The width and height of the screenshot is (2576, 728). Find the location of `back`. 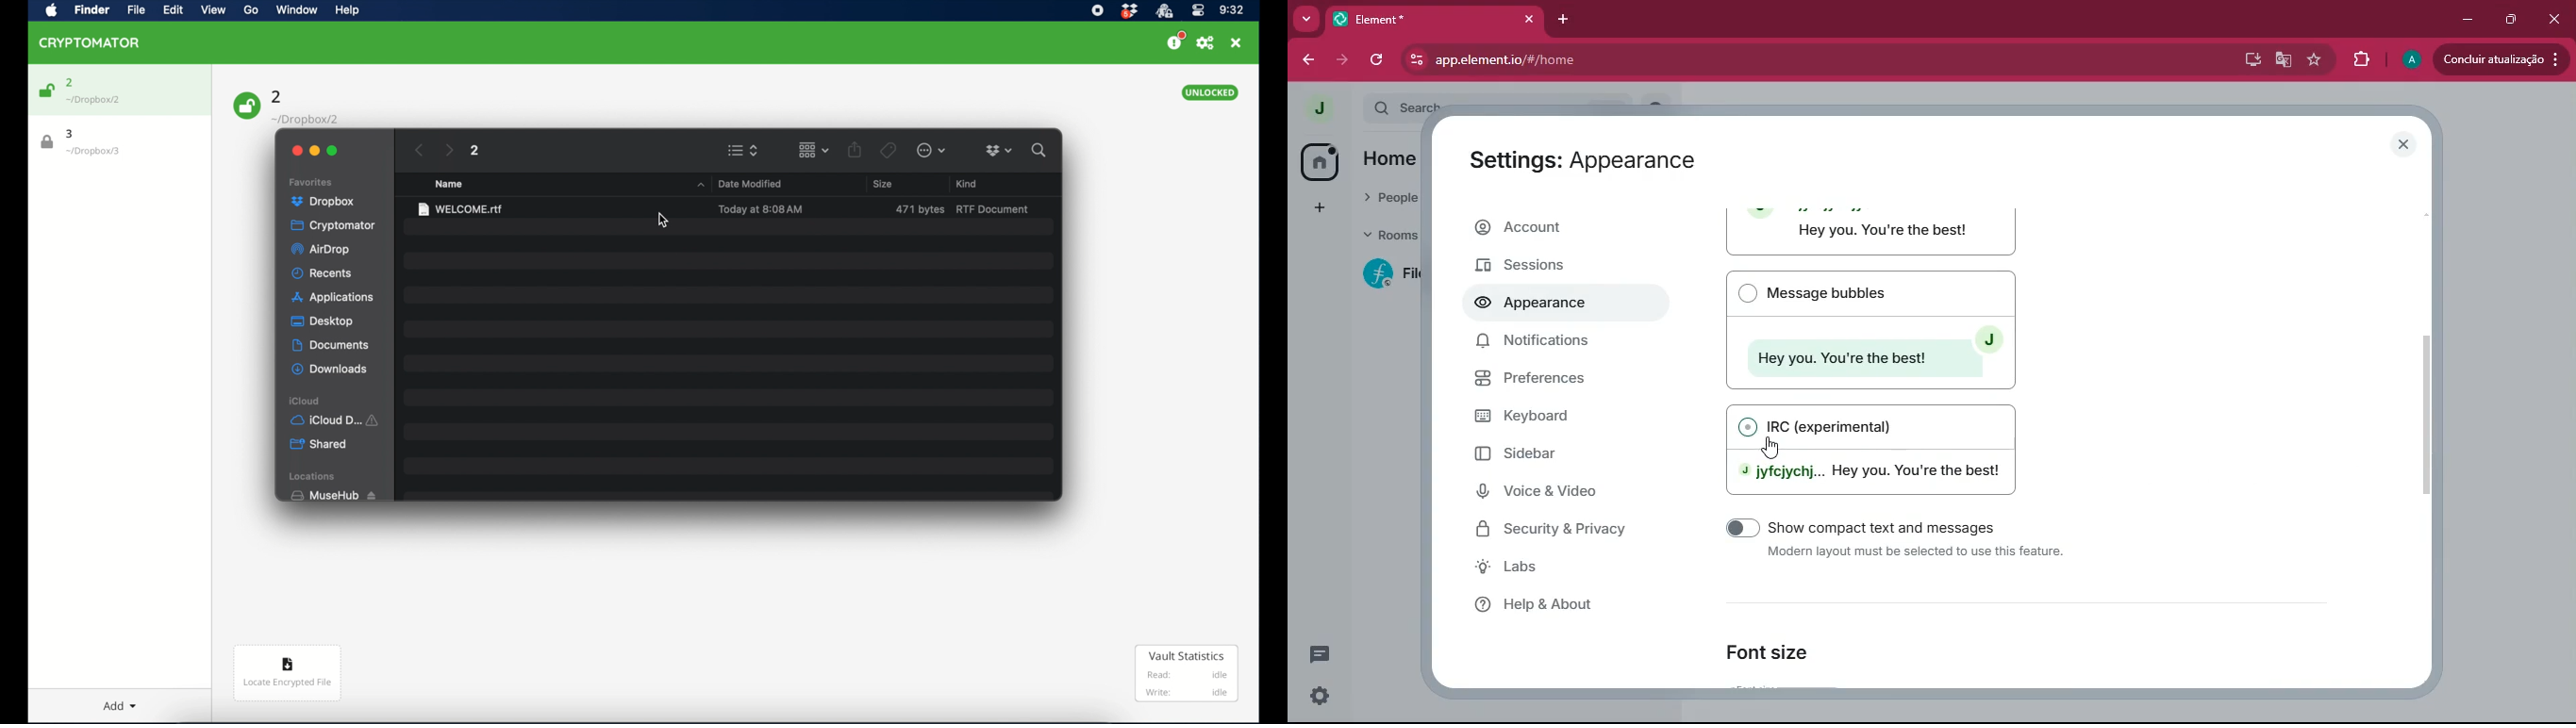

back is located at coordinates (1306, 58).